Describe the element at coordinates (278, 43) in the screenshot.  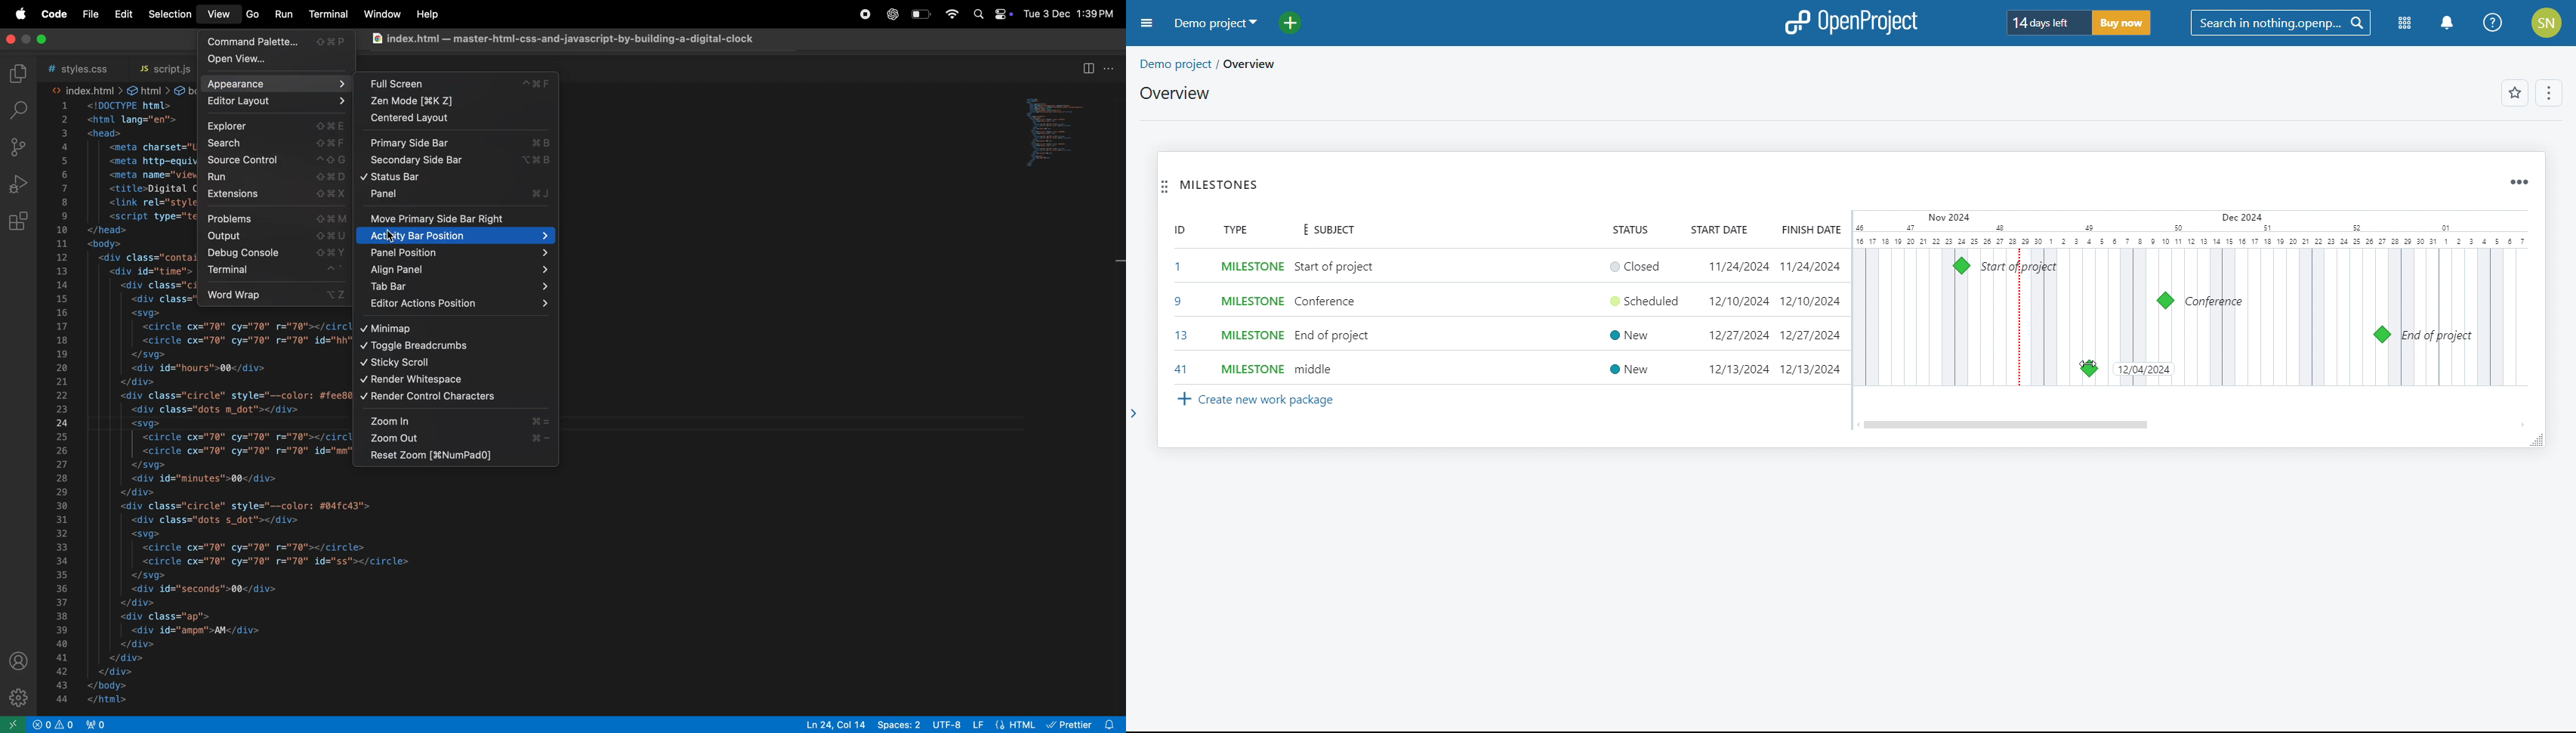
I see `command pallete` at that location.